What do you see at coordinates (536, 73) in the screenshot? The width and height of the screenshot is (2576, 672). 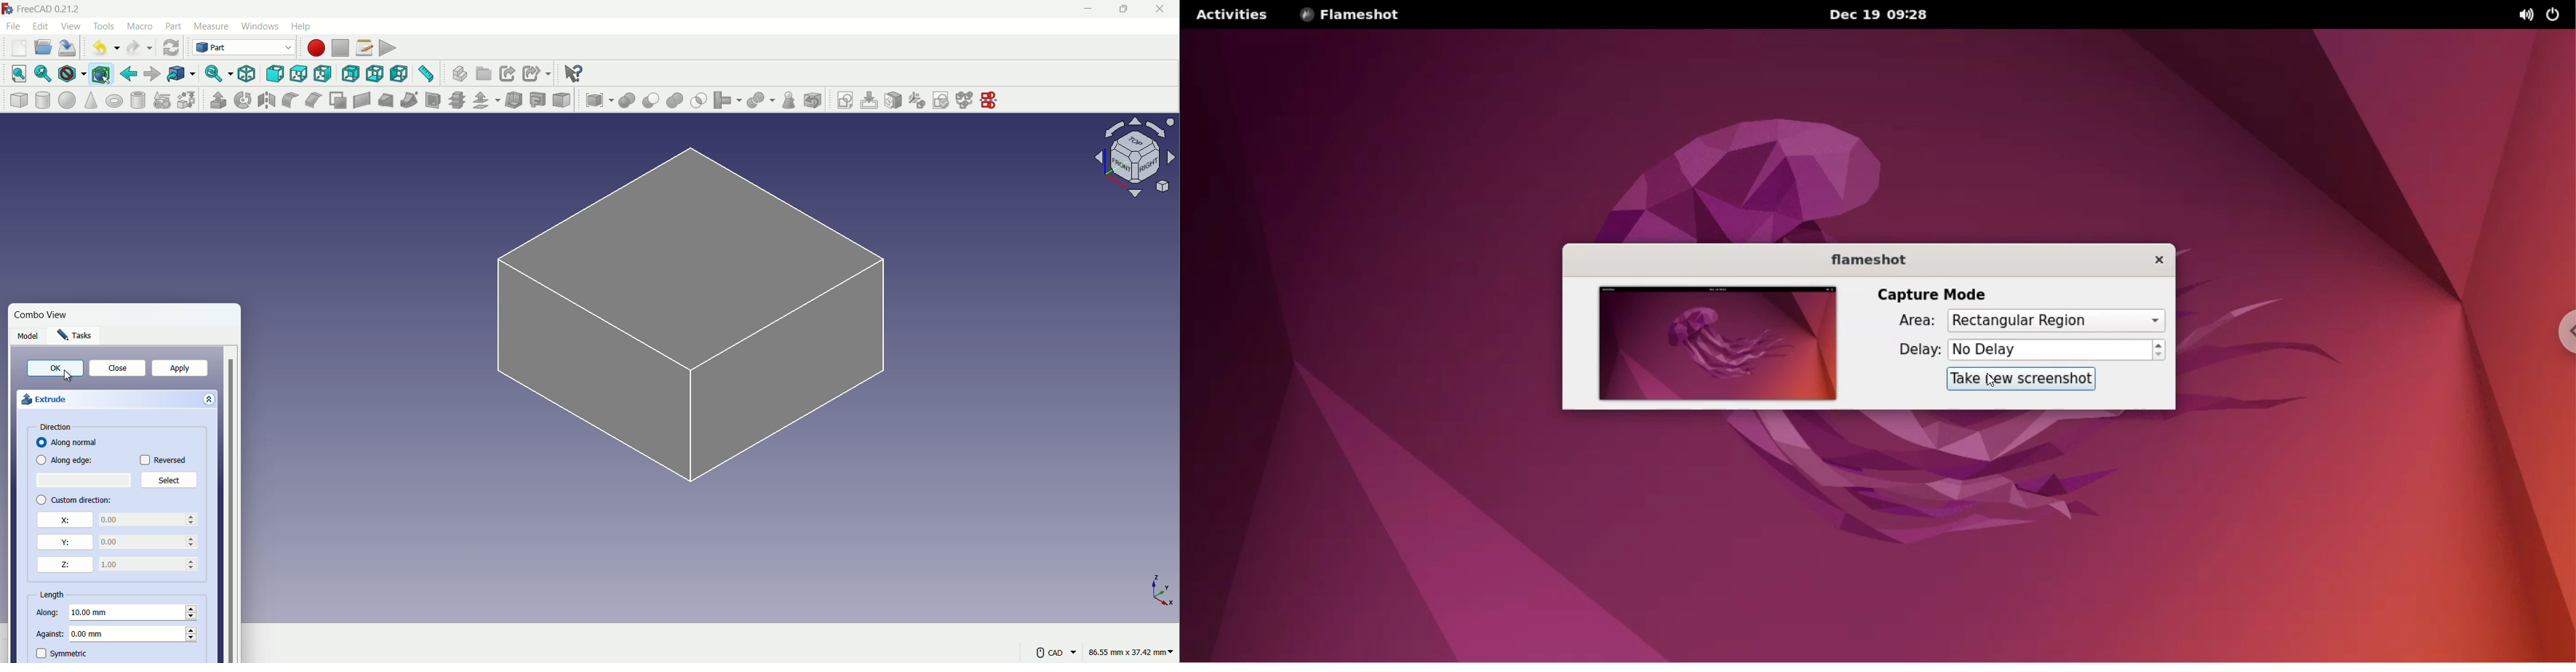 I see `create sub link` at bounding box center [536, 73].